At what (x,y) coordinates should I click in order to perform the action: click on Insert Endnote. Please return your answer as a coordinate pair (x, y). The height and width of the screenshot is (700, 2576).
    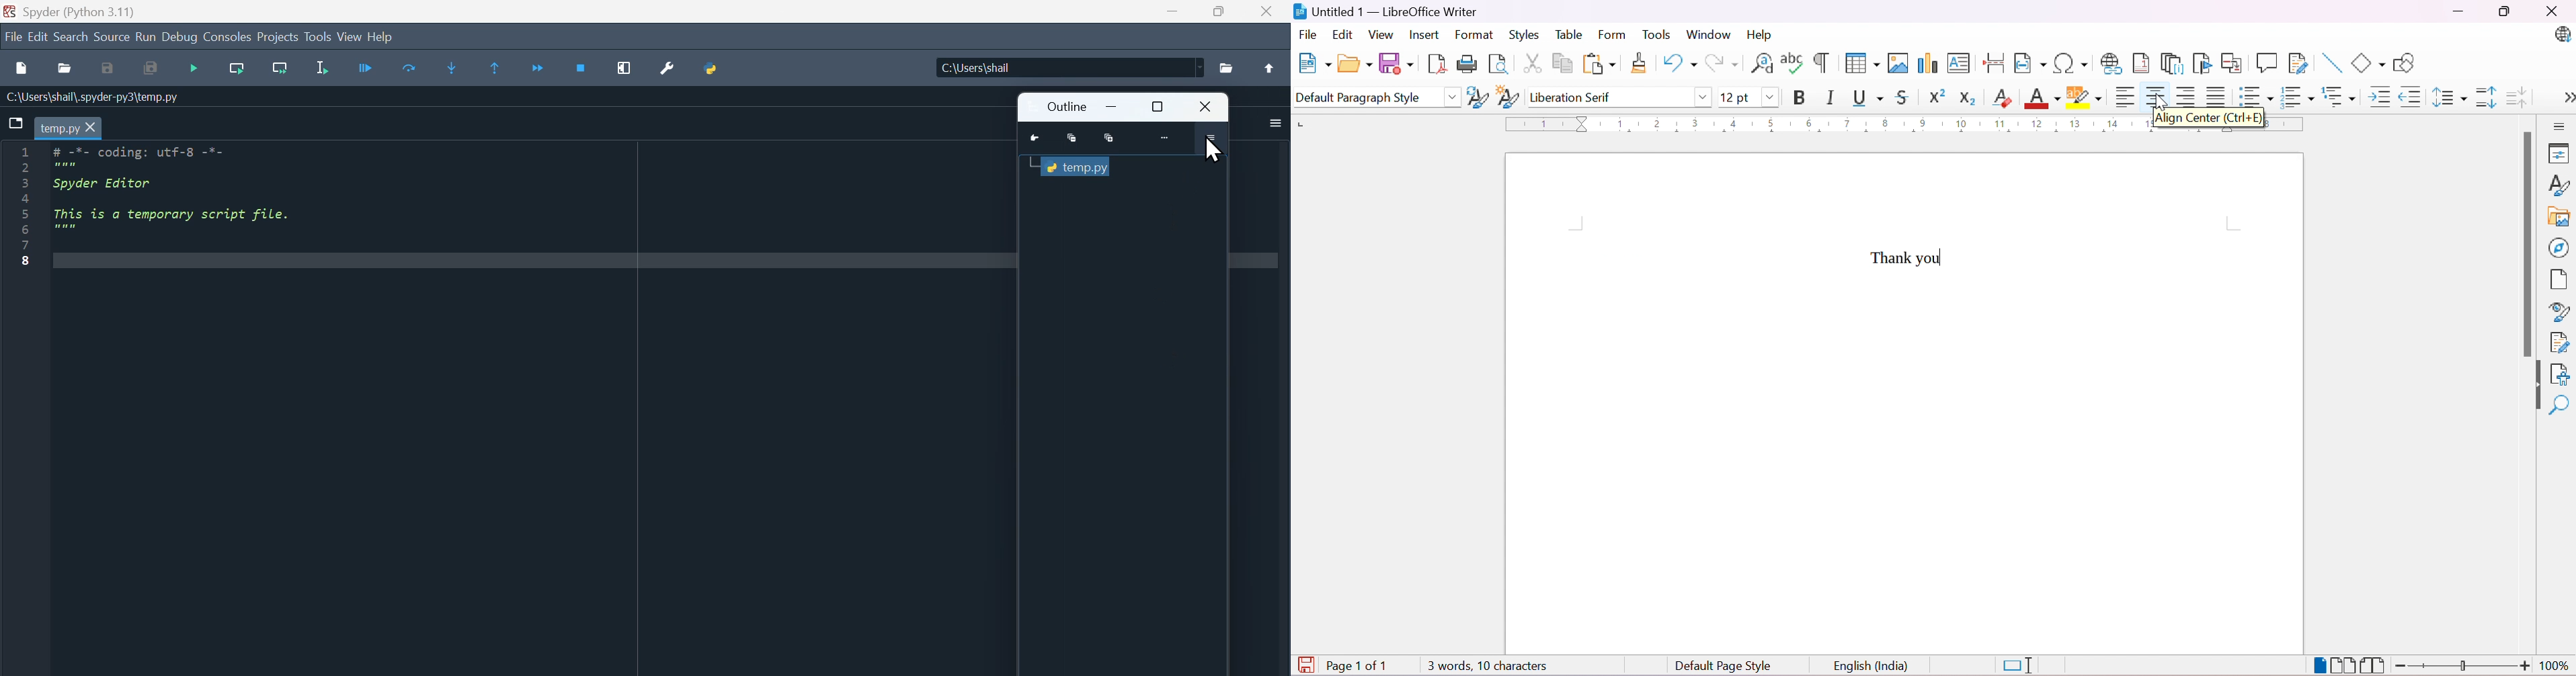
    Looking at the image, I should click on (2170, 64).